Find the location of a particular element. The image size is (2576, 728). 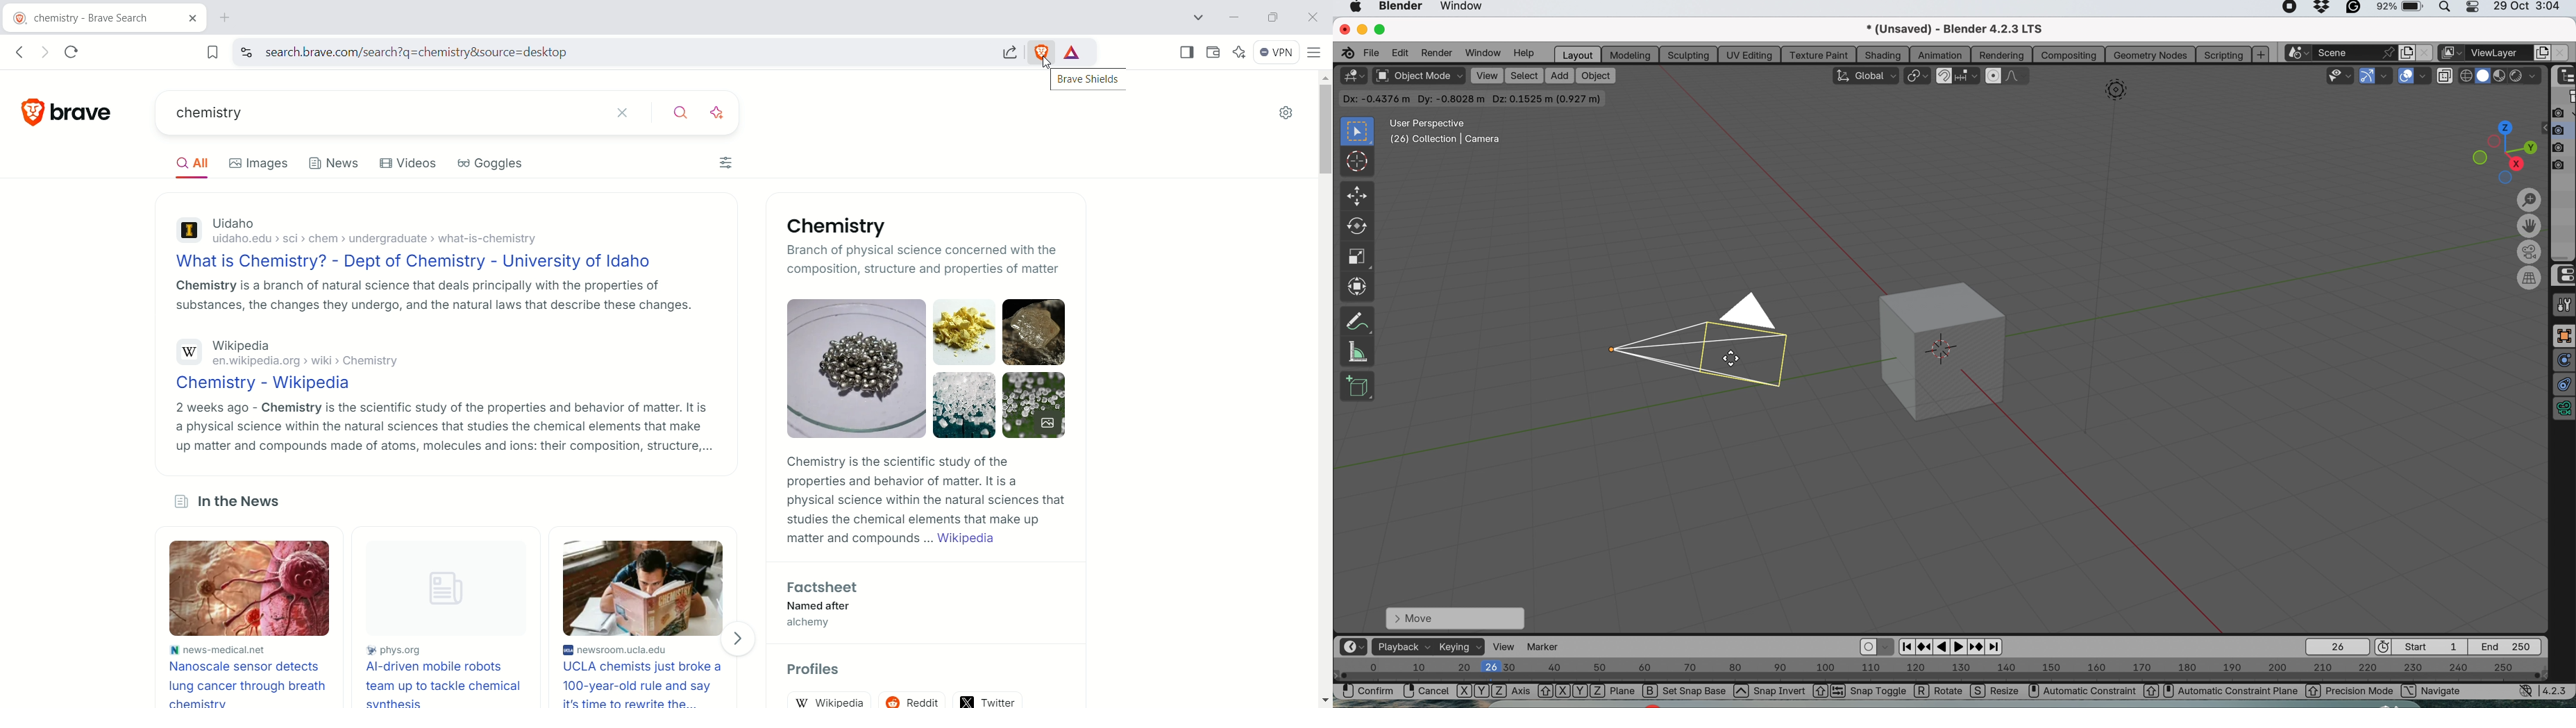

cursor is located at coordinates (1357, 163).